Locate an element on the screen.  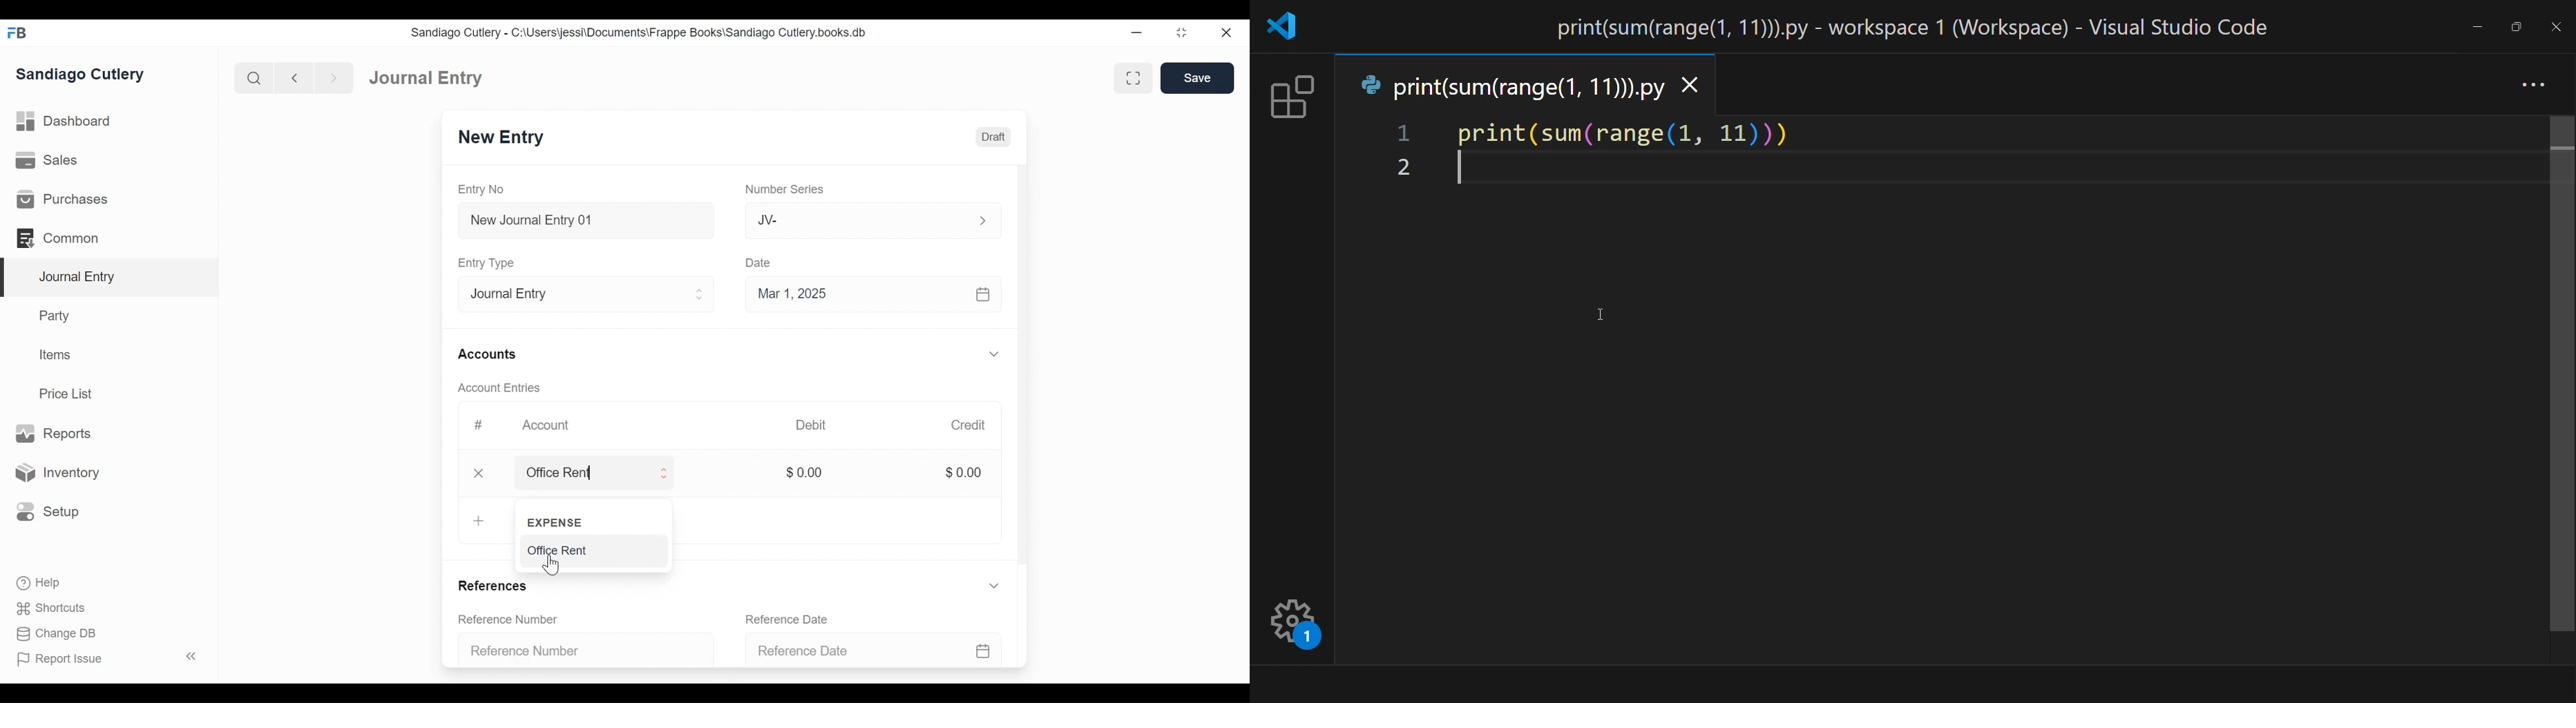
Accounts is located at coordinates (486, 354).